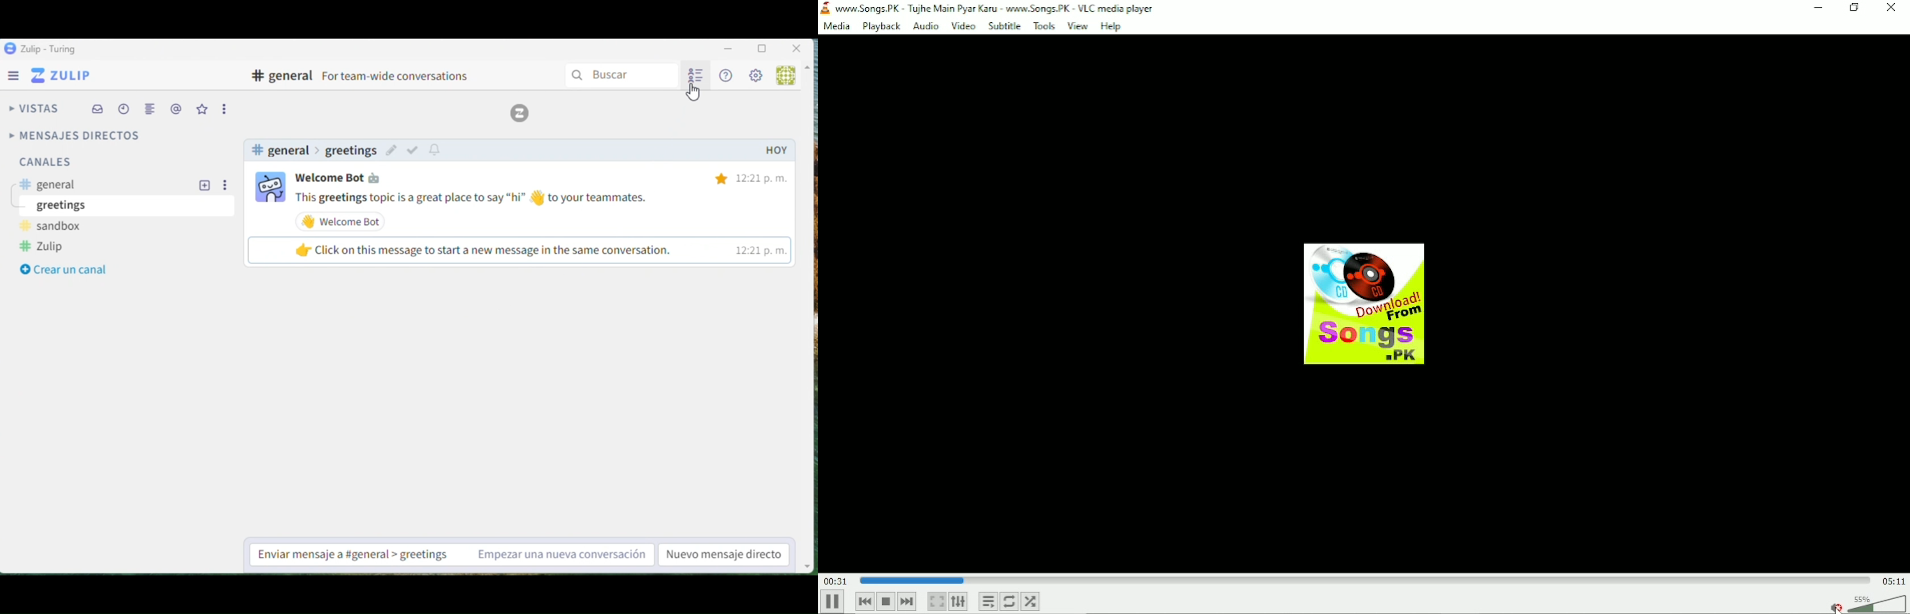  Describe the element at coordinates (758, 75) in the screenshot. I see `Settings` at that location.